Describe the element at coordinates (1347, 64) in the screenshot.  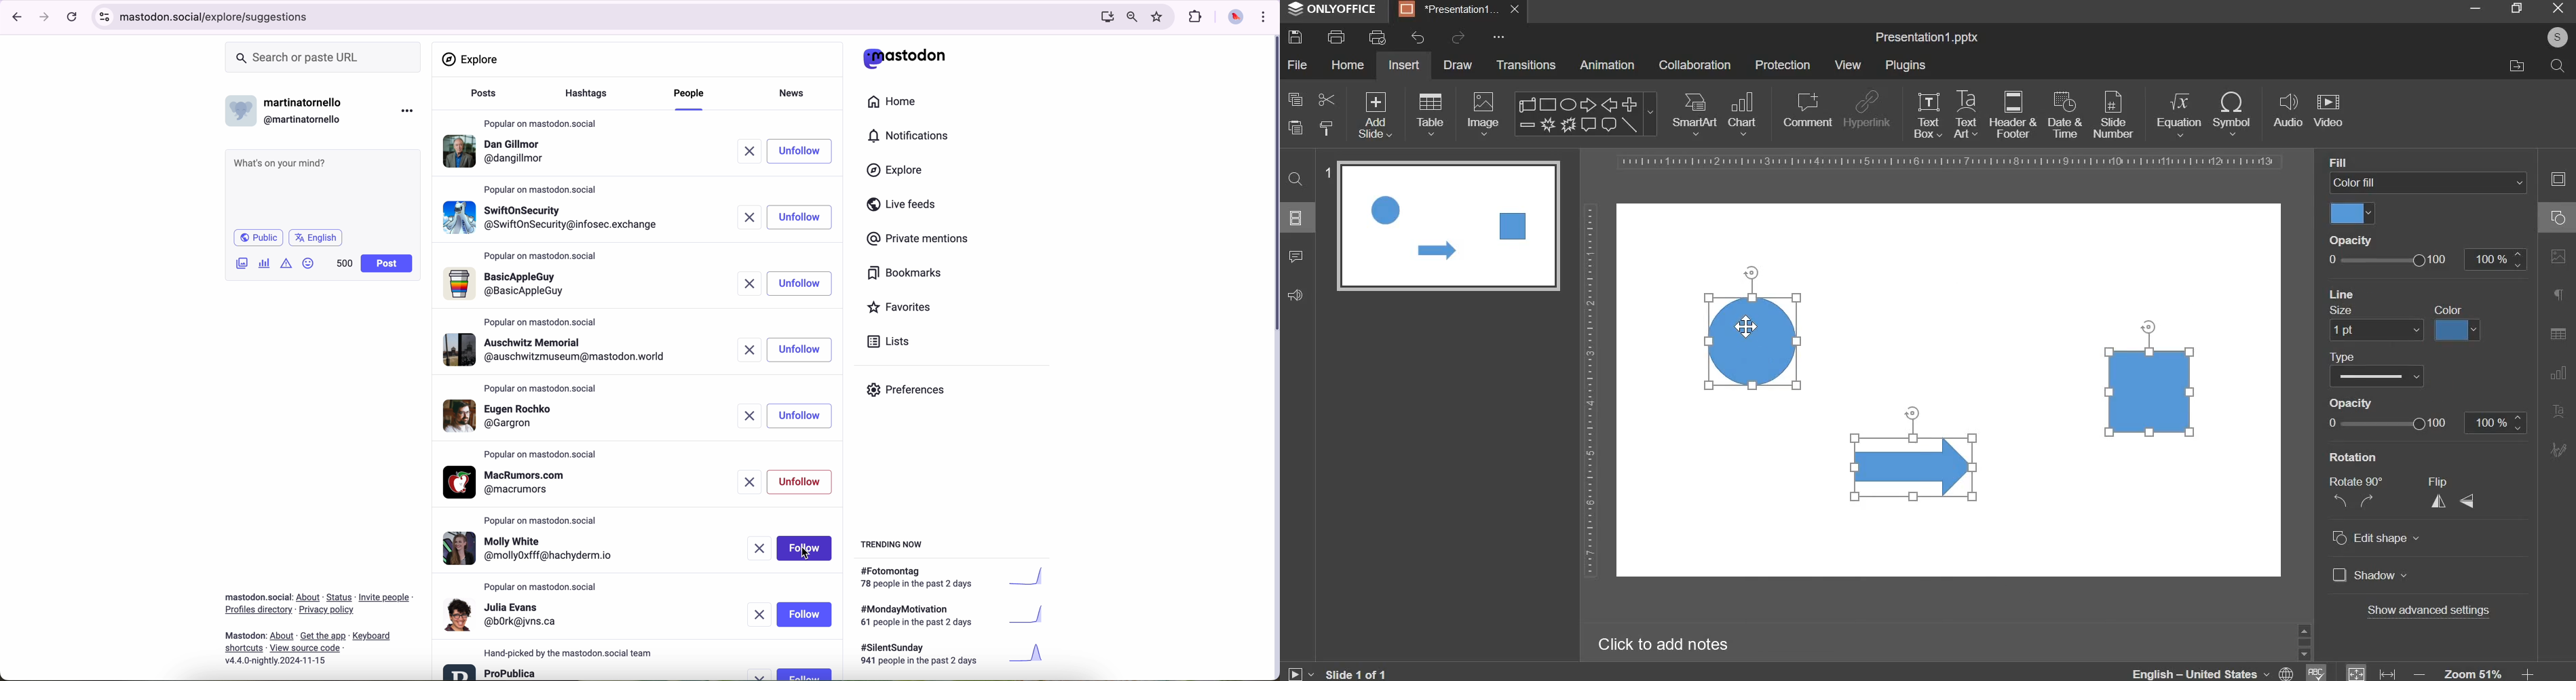
I see `home` at that location.